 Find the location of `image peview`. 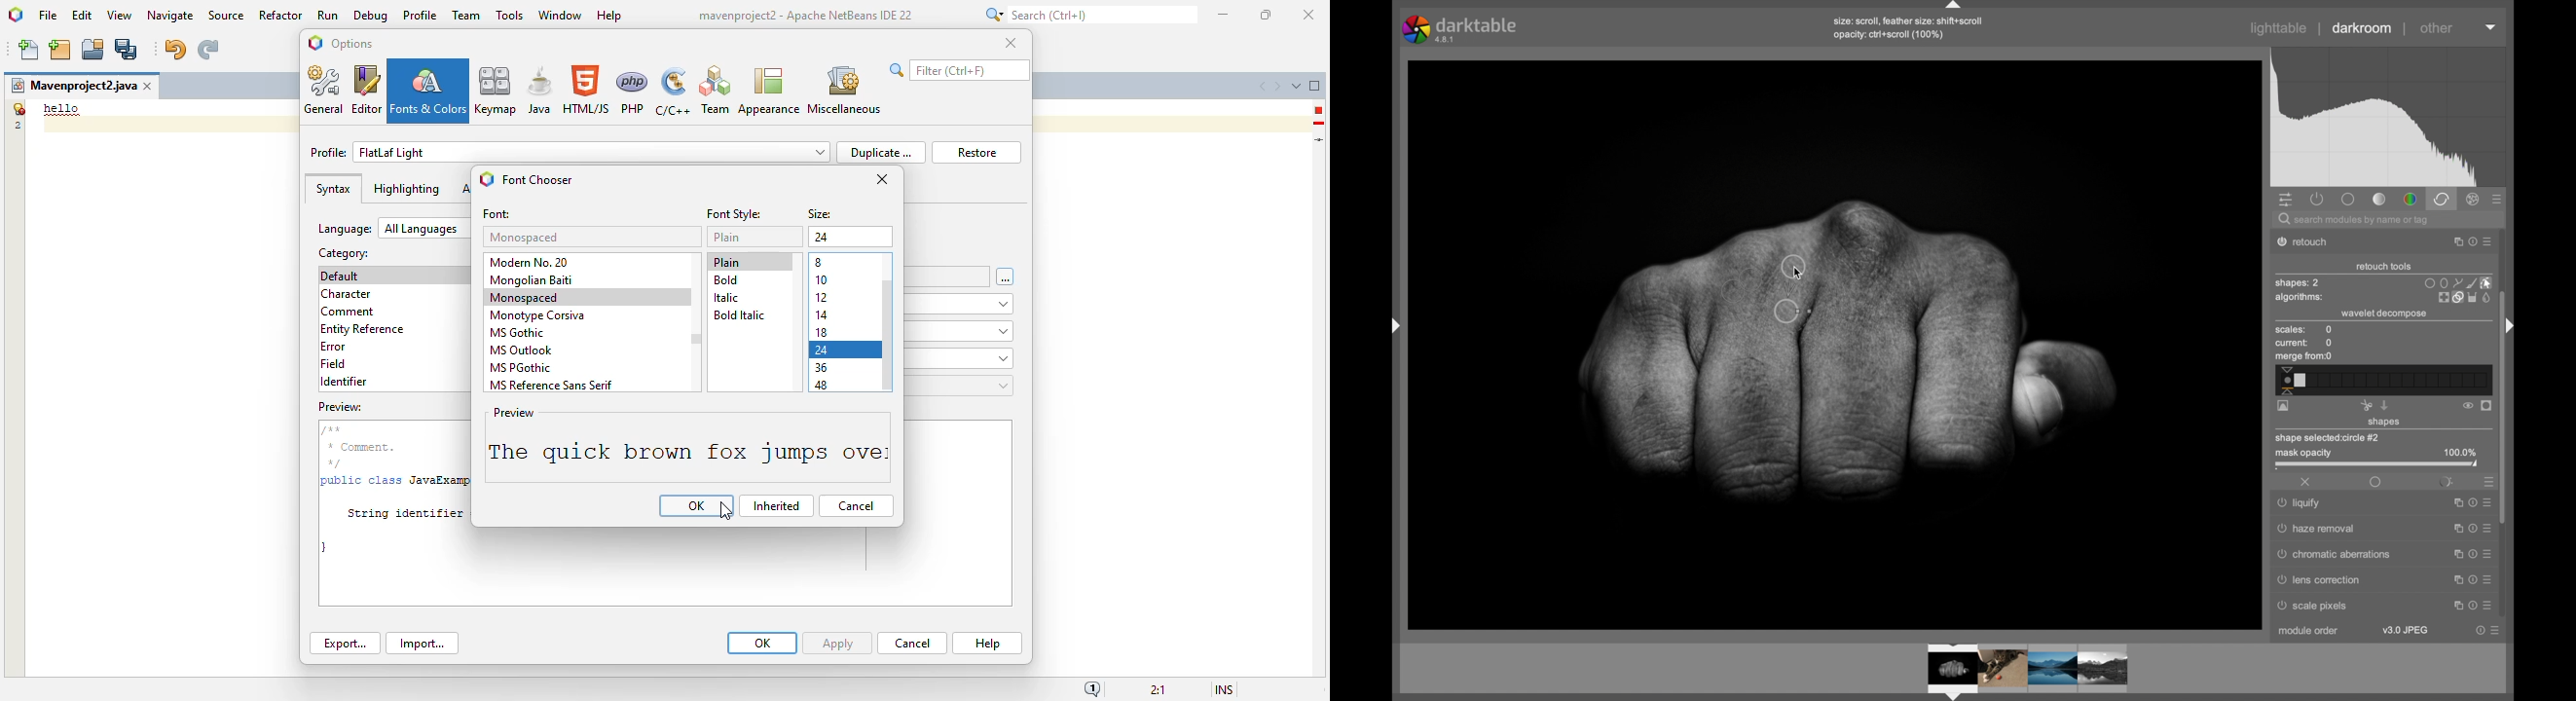

image peview is located at coordinates (2015, 670).